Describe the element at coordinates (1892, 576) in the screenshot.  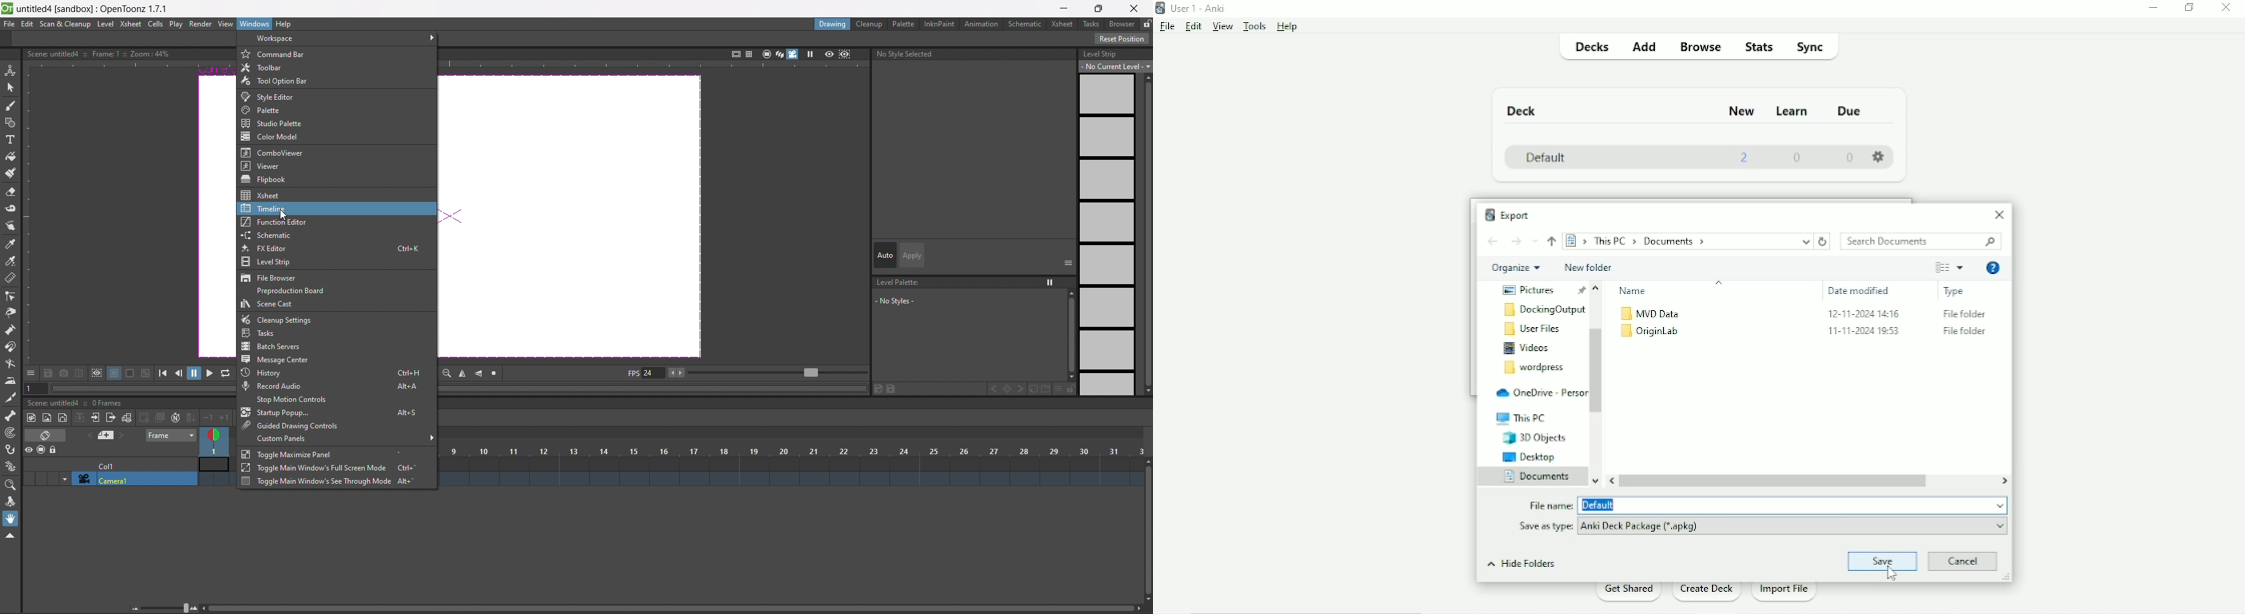
I see `cursor` at that location.